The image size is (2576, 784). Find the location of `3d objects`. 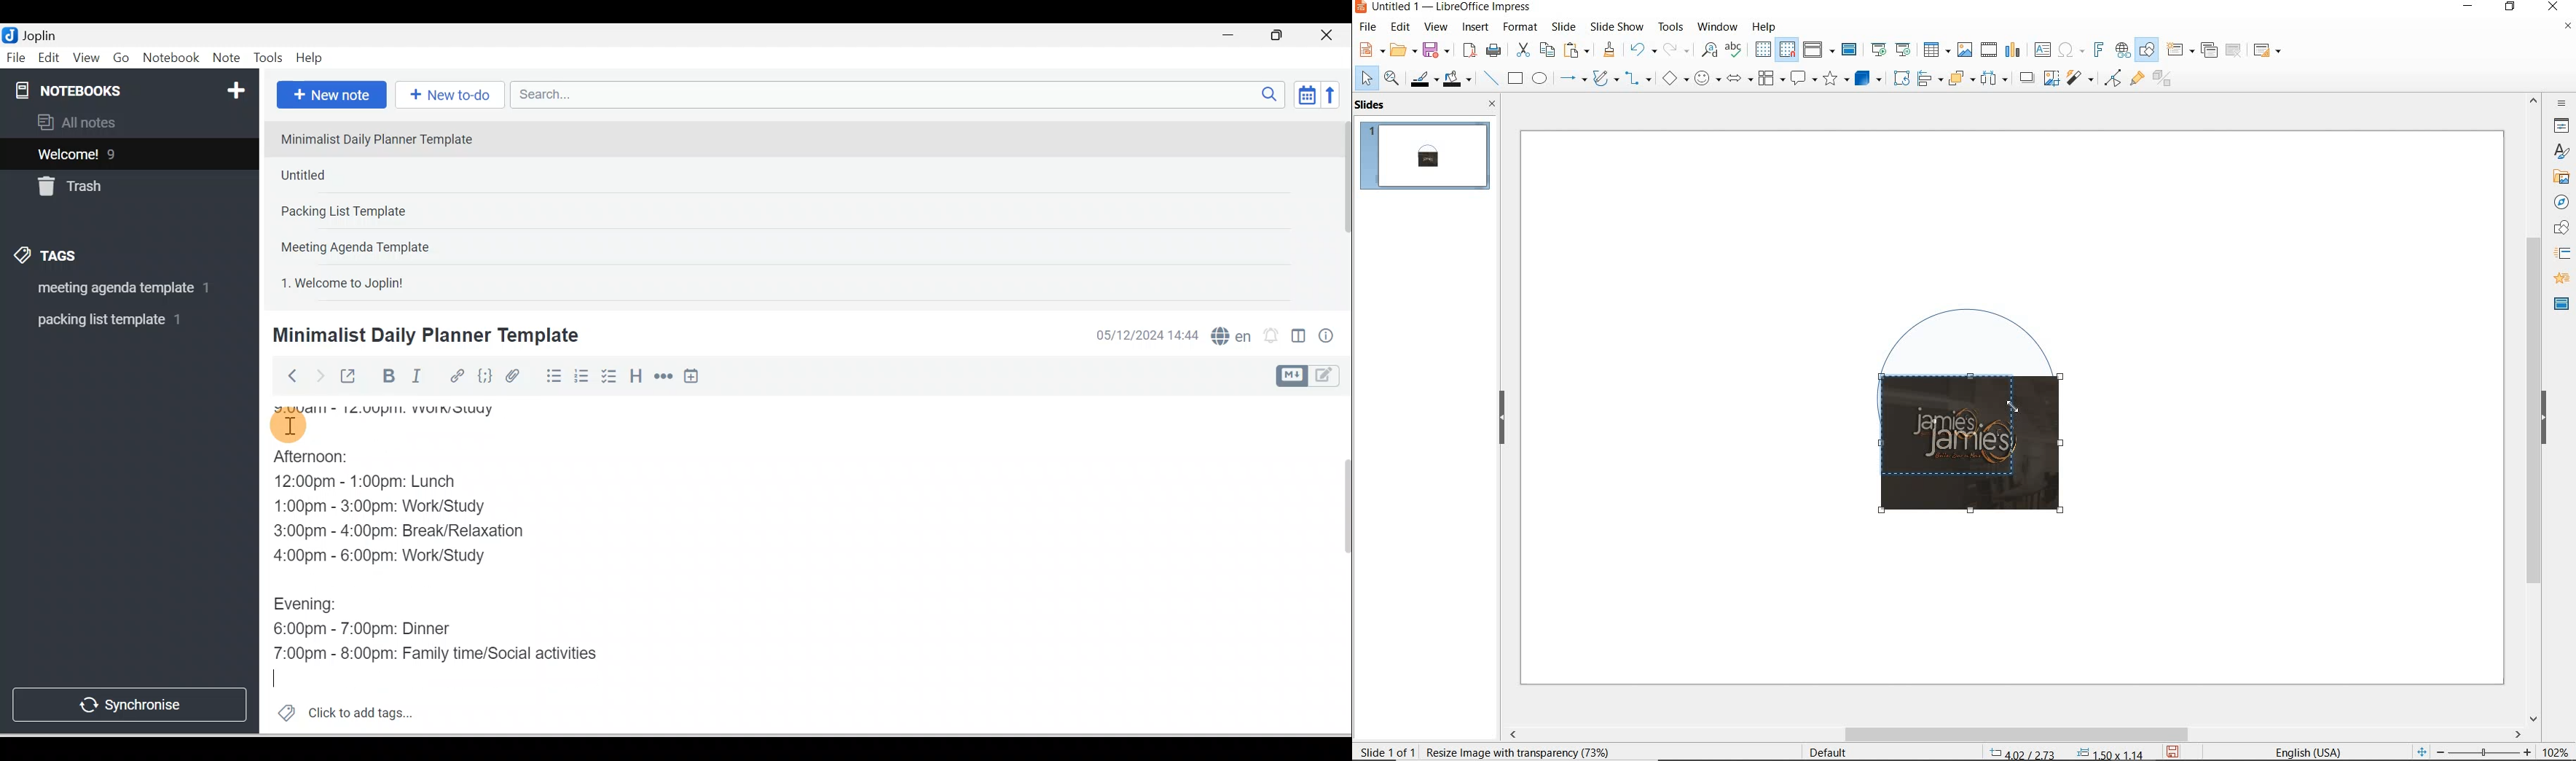

3d objects is located at coordinates (1869, 79).